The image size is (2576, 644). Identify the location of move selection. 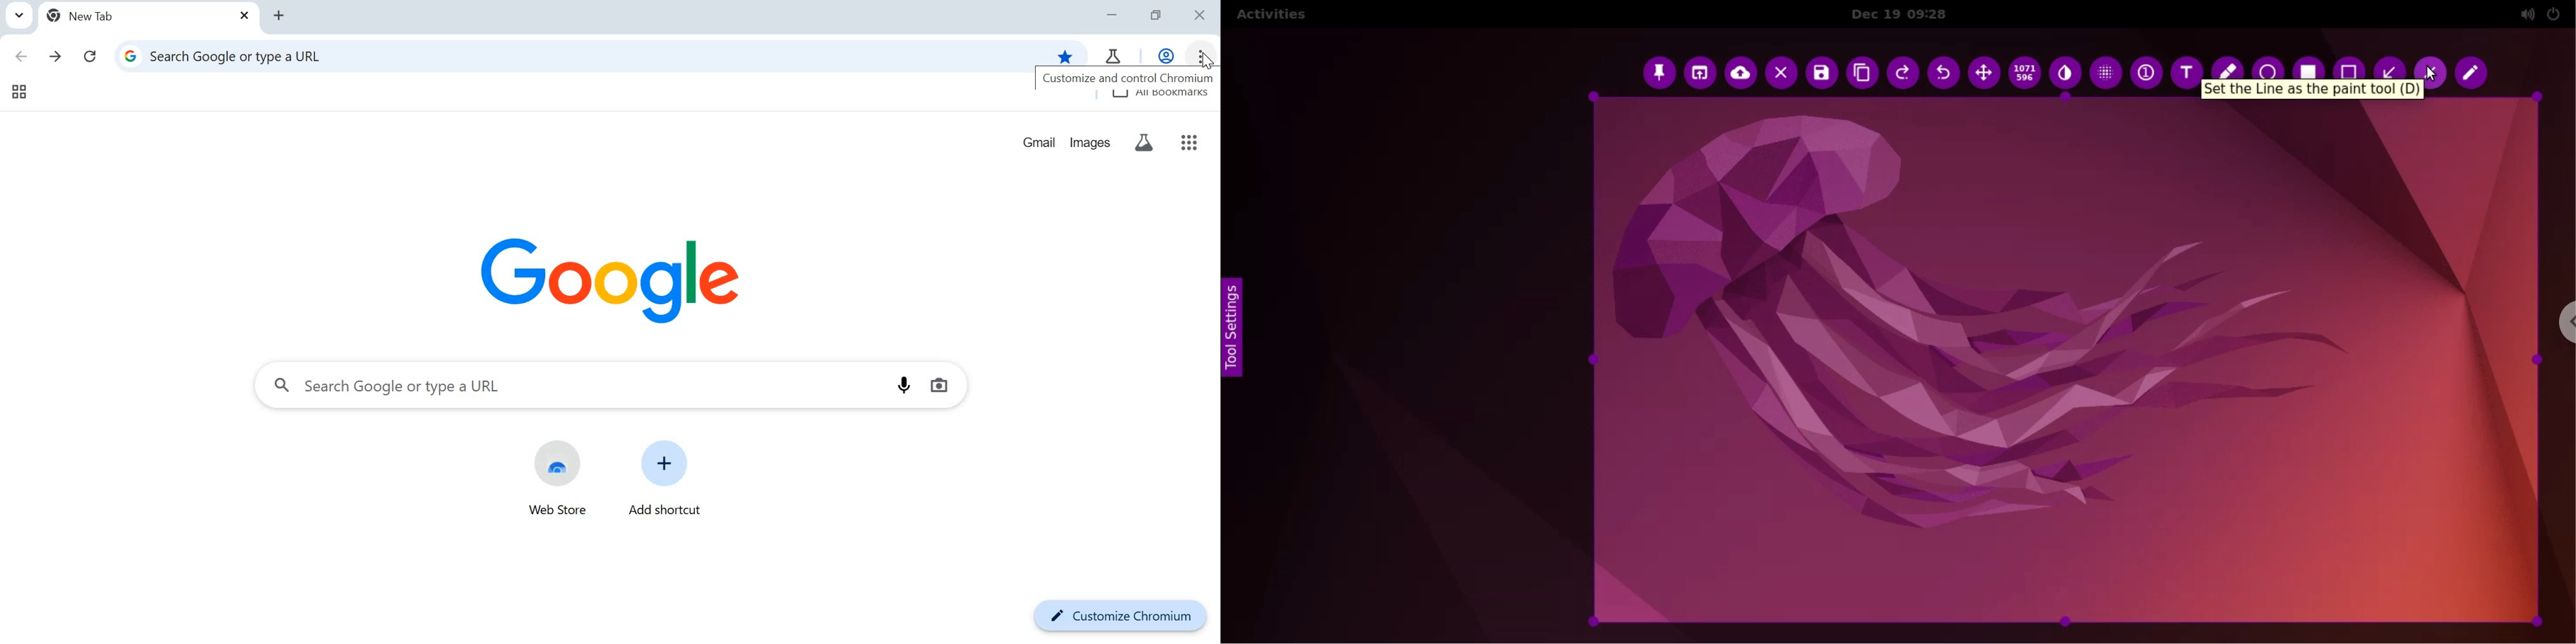
(1988, 75).